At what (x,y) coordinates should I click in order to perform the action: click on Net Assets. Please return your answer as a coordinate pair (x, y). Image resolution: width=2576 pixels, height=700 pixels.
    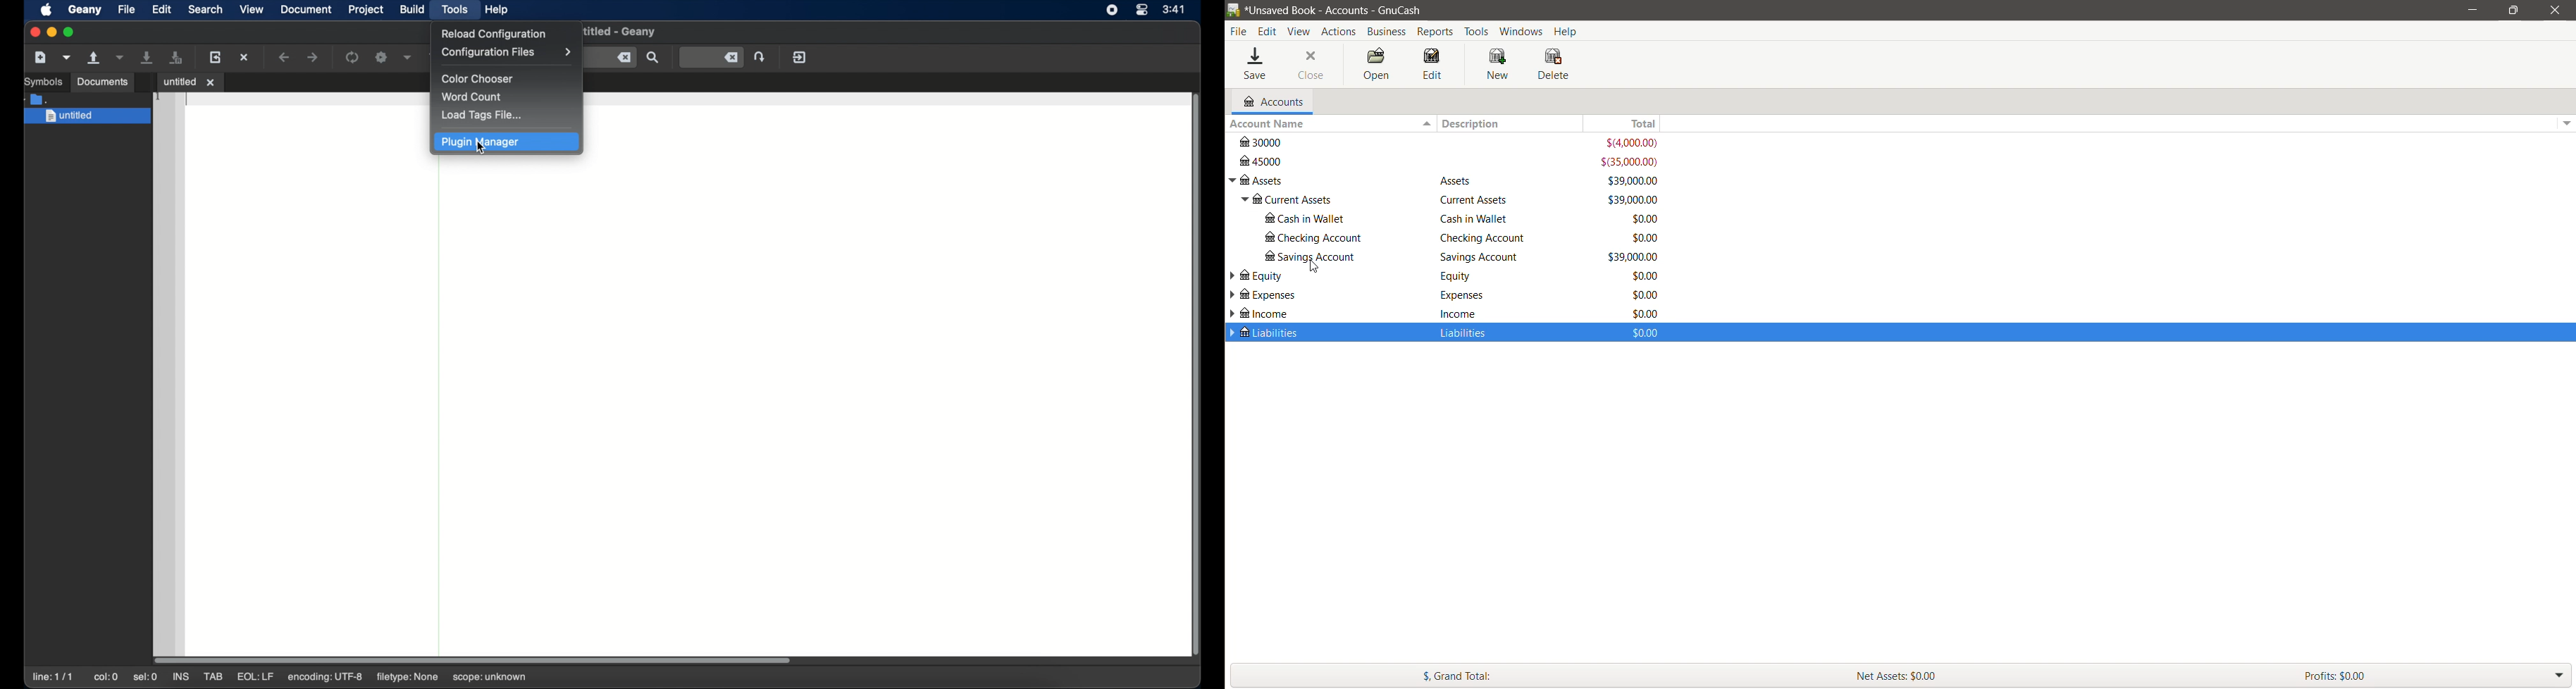
    Looking at the image, I should click on (2051, 676).